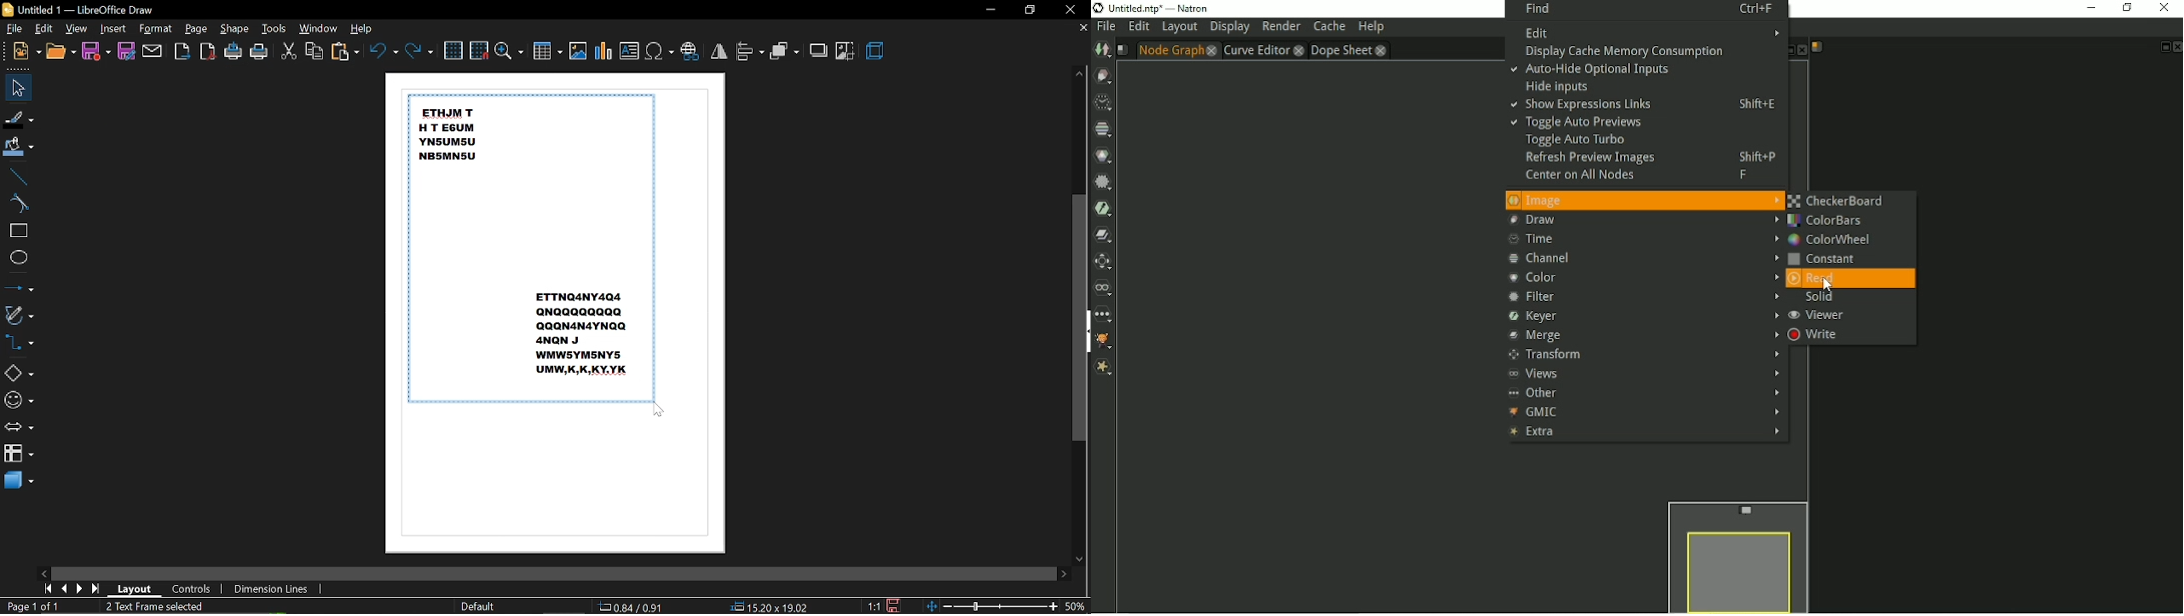 The image size is (2184, 616). What do you see at coordinates (18, 88) in the screenshot?
I see `select` at bounding box center [18, 88].